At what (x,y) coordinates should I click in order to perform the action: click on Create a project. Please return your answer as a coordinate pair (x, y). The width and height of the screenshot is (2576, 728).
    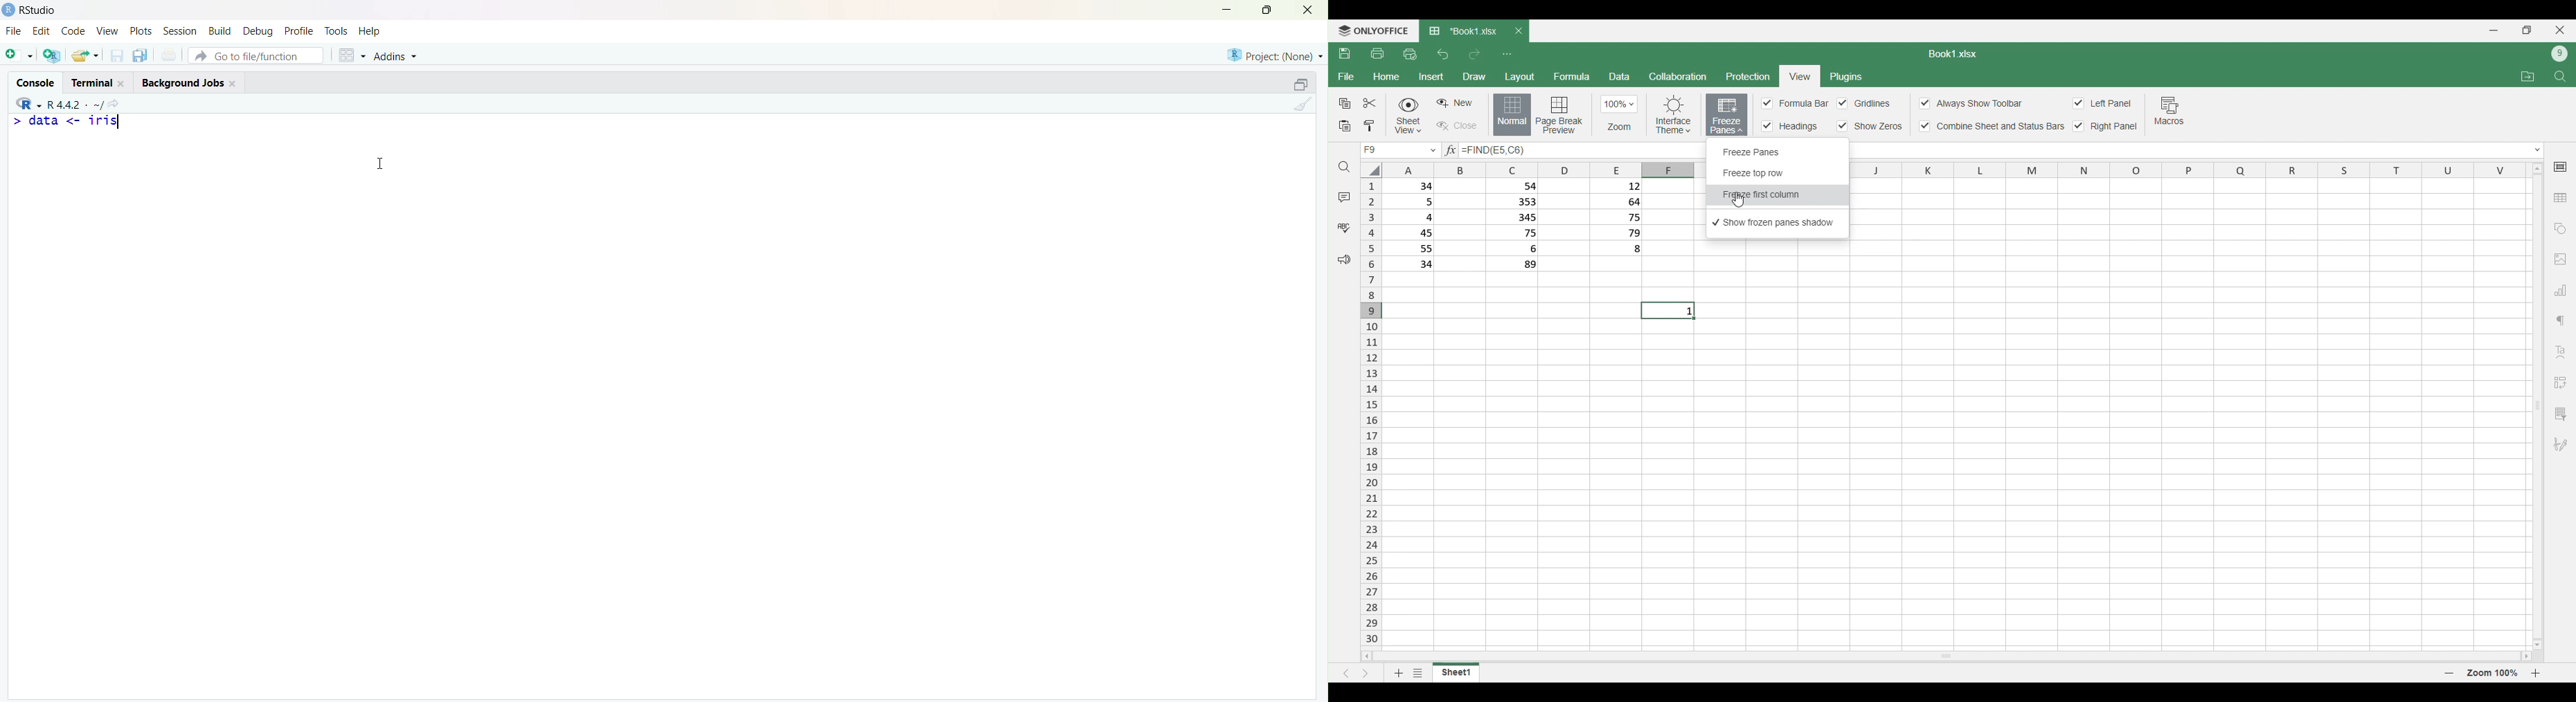
    Looking at the image, I should click on (53, 53).